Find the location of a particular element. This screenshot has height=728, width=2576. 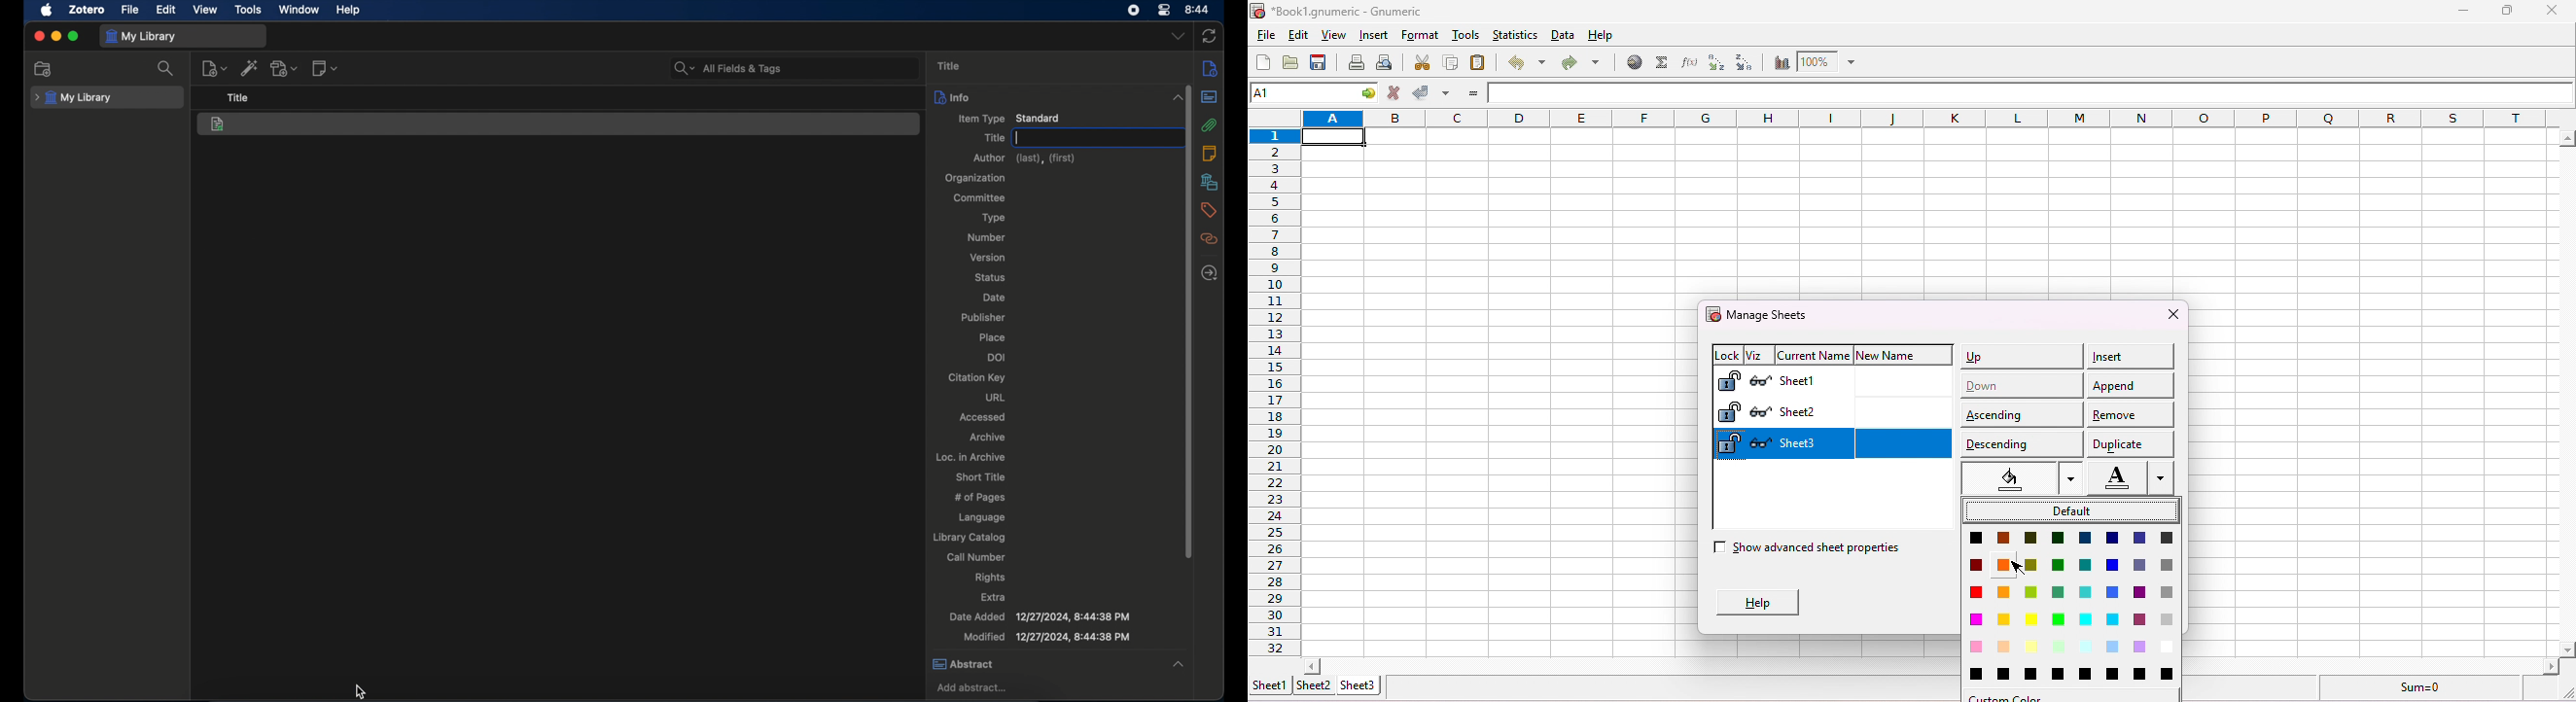

Font color is located at coordinates (2134, 477).